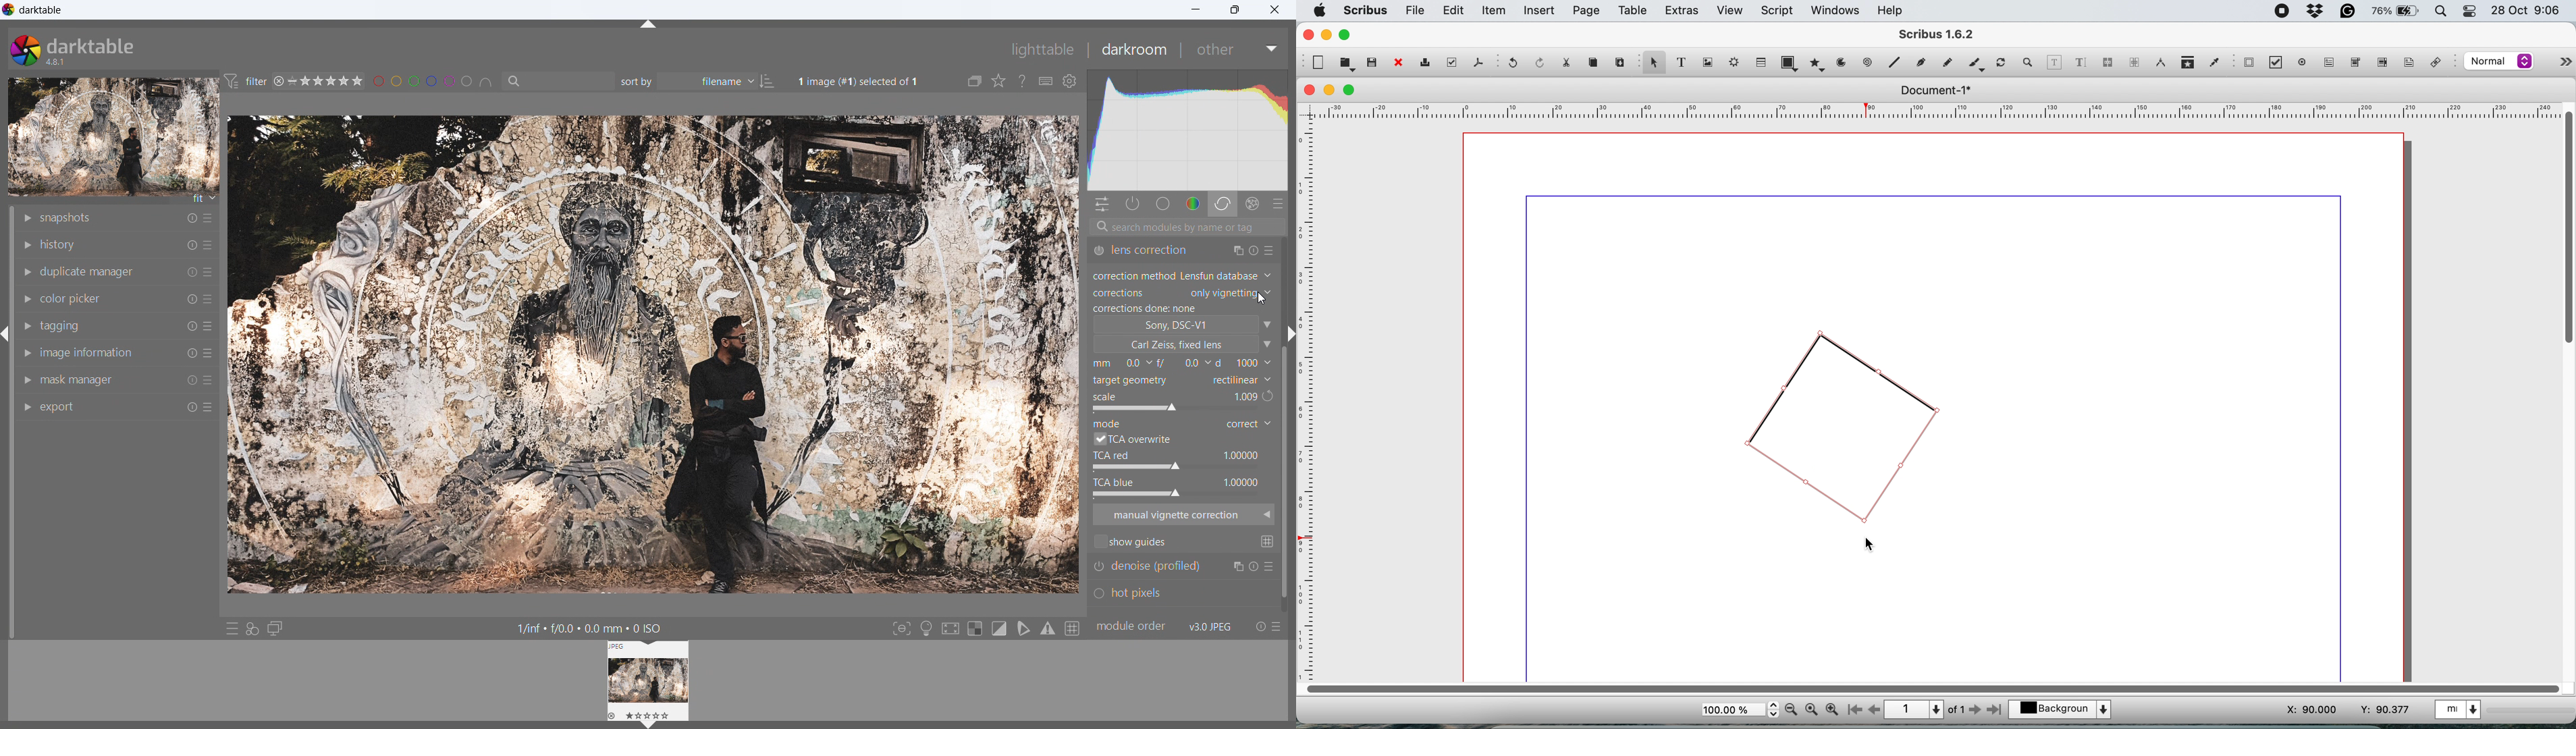  What do you see at coordinates (2468, 12) in the screenshot?
I see `control center` at bounding box center [2468, 12].